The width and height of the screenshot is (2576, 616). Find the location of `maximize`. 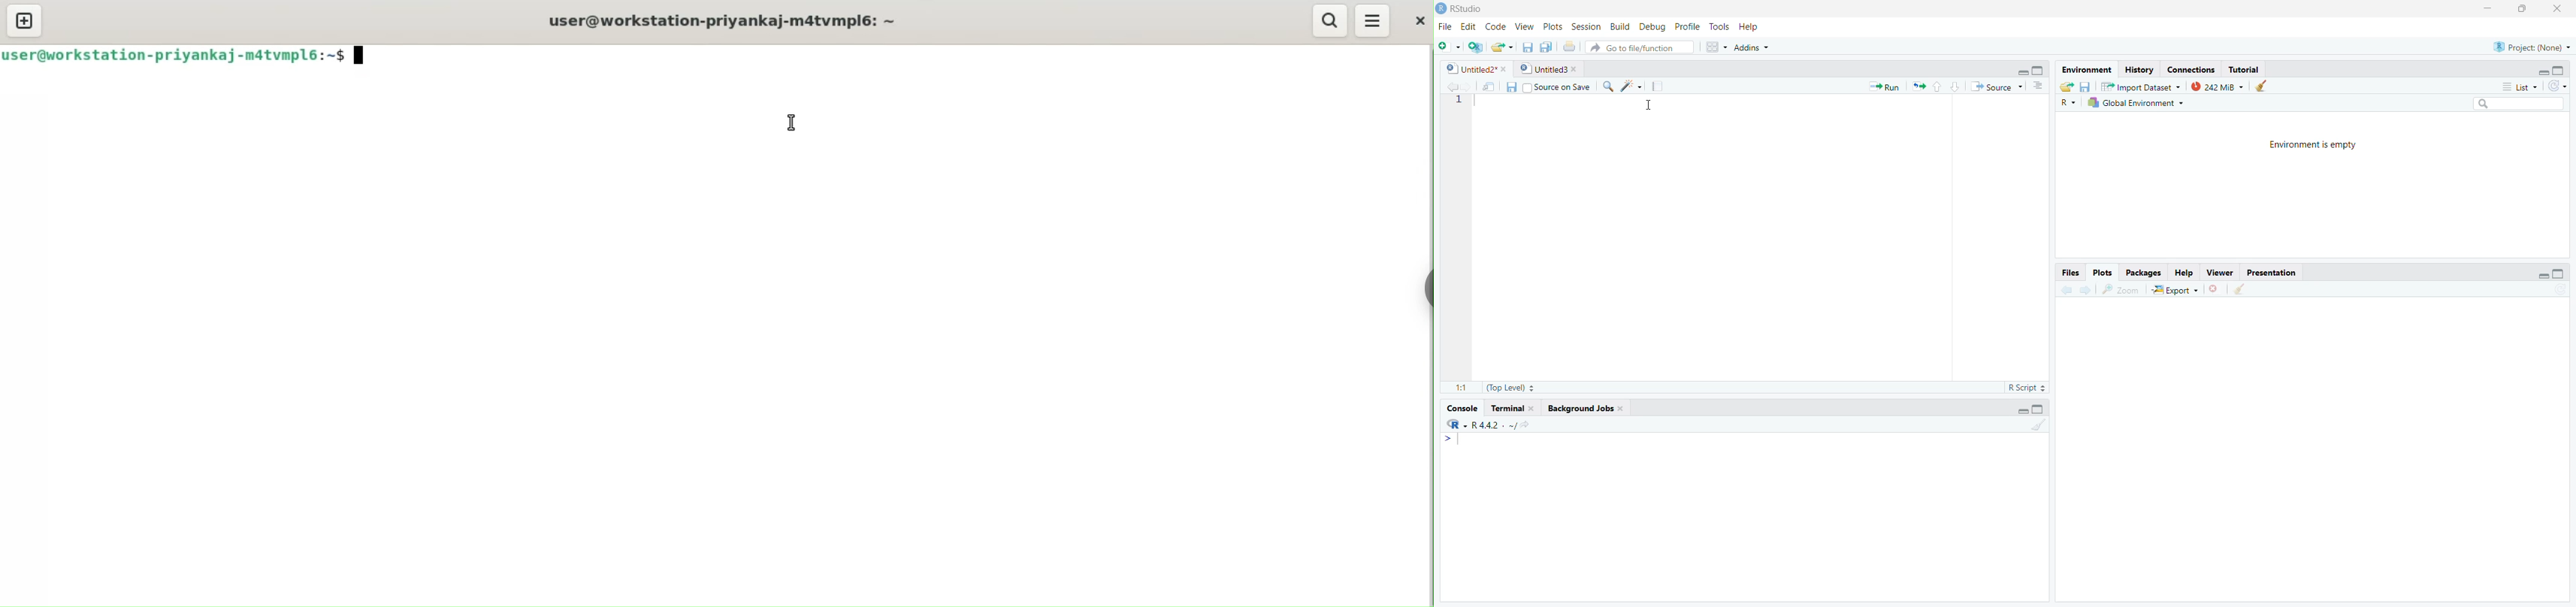

maximize is located at coordinates (2560, 274).